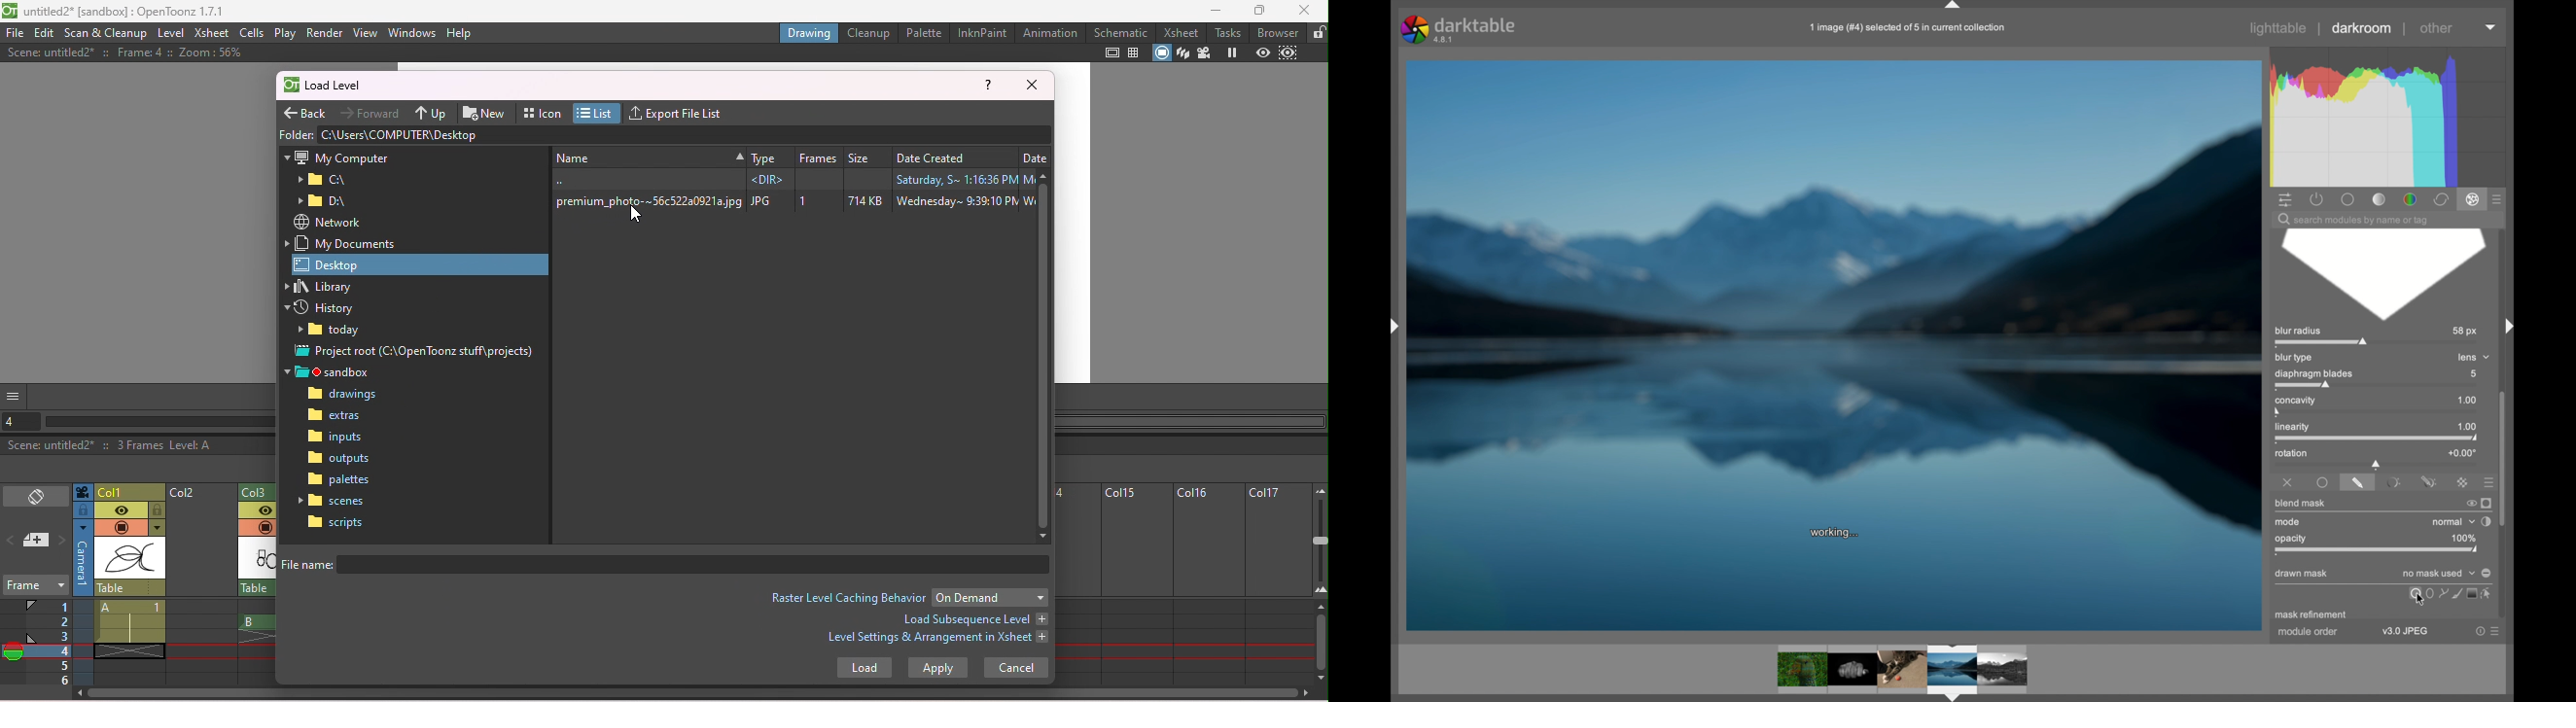  I want to click on parametricamsk, so click(2393, 482).